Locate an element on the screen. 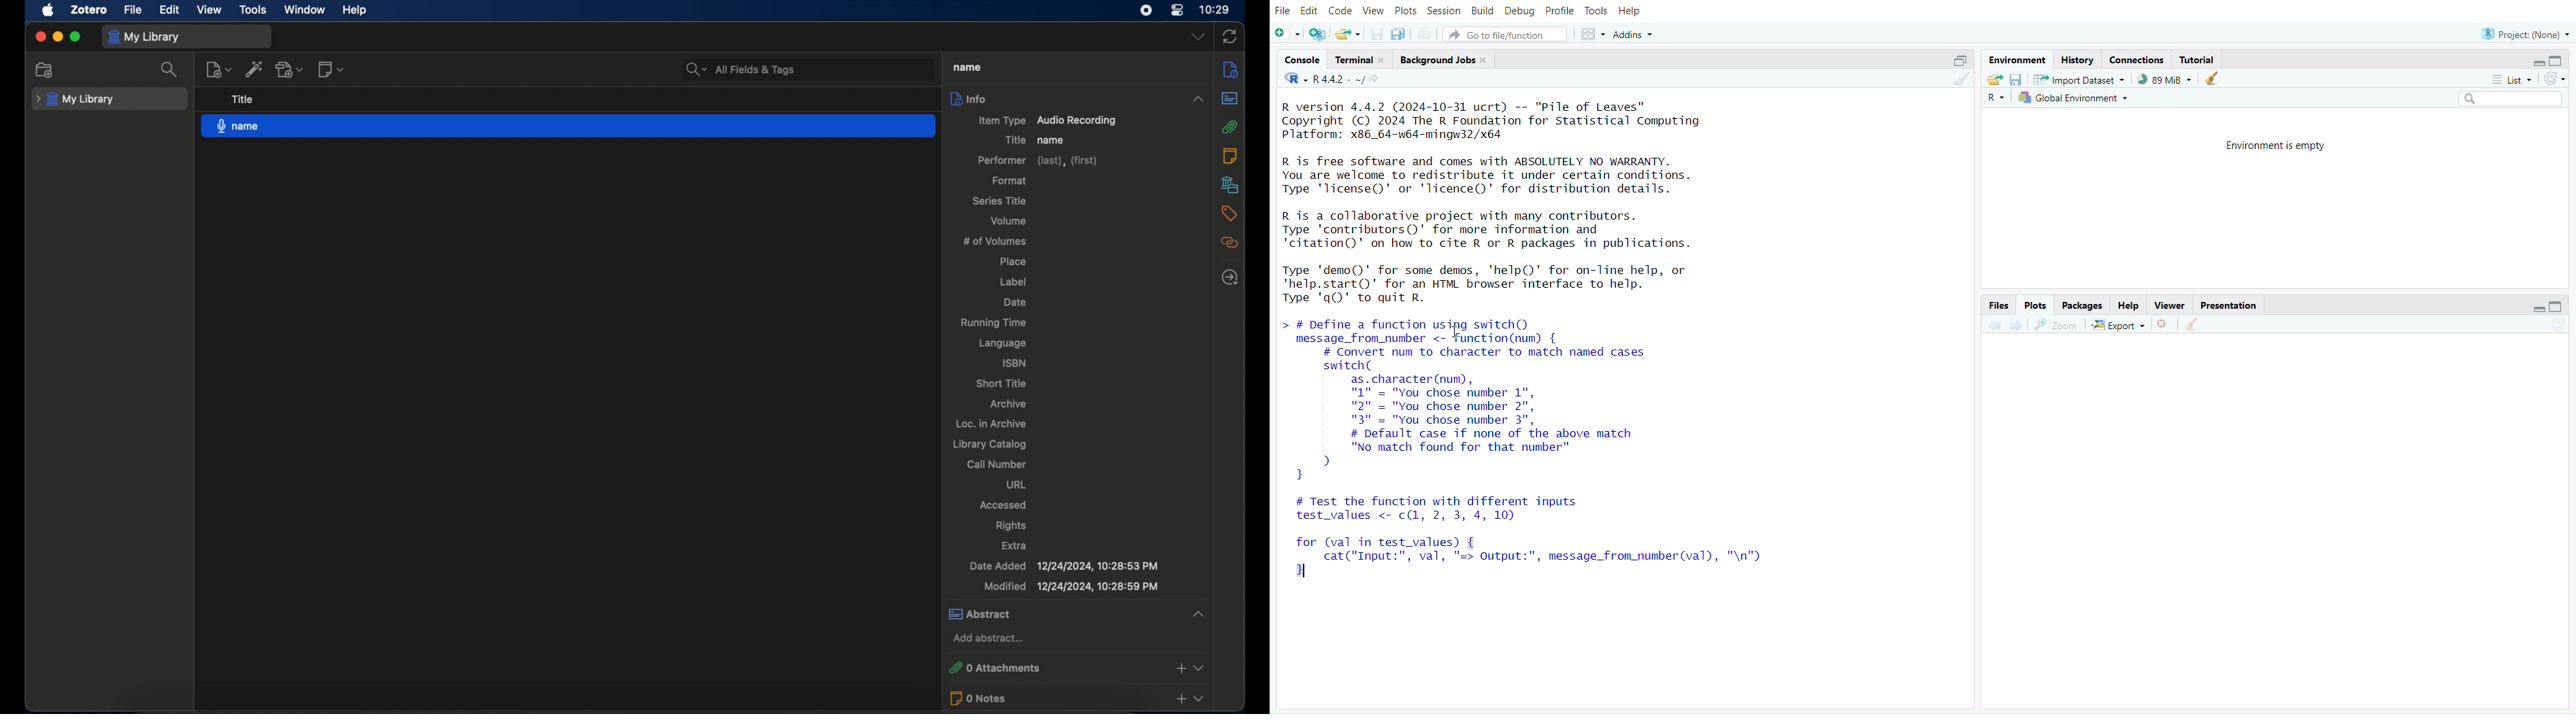  accessed is located at coordinates (1003, 504).